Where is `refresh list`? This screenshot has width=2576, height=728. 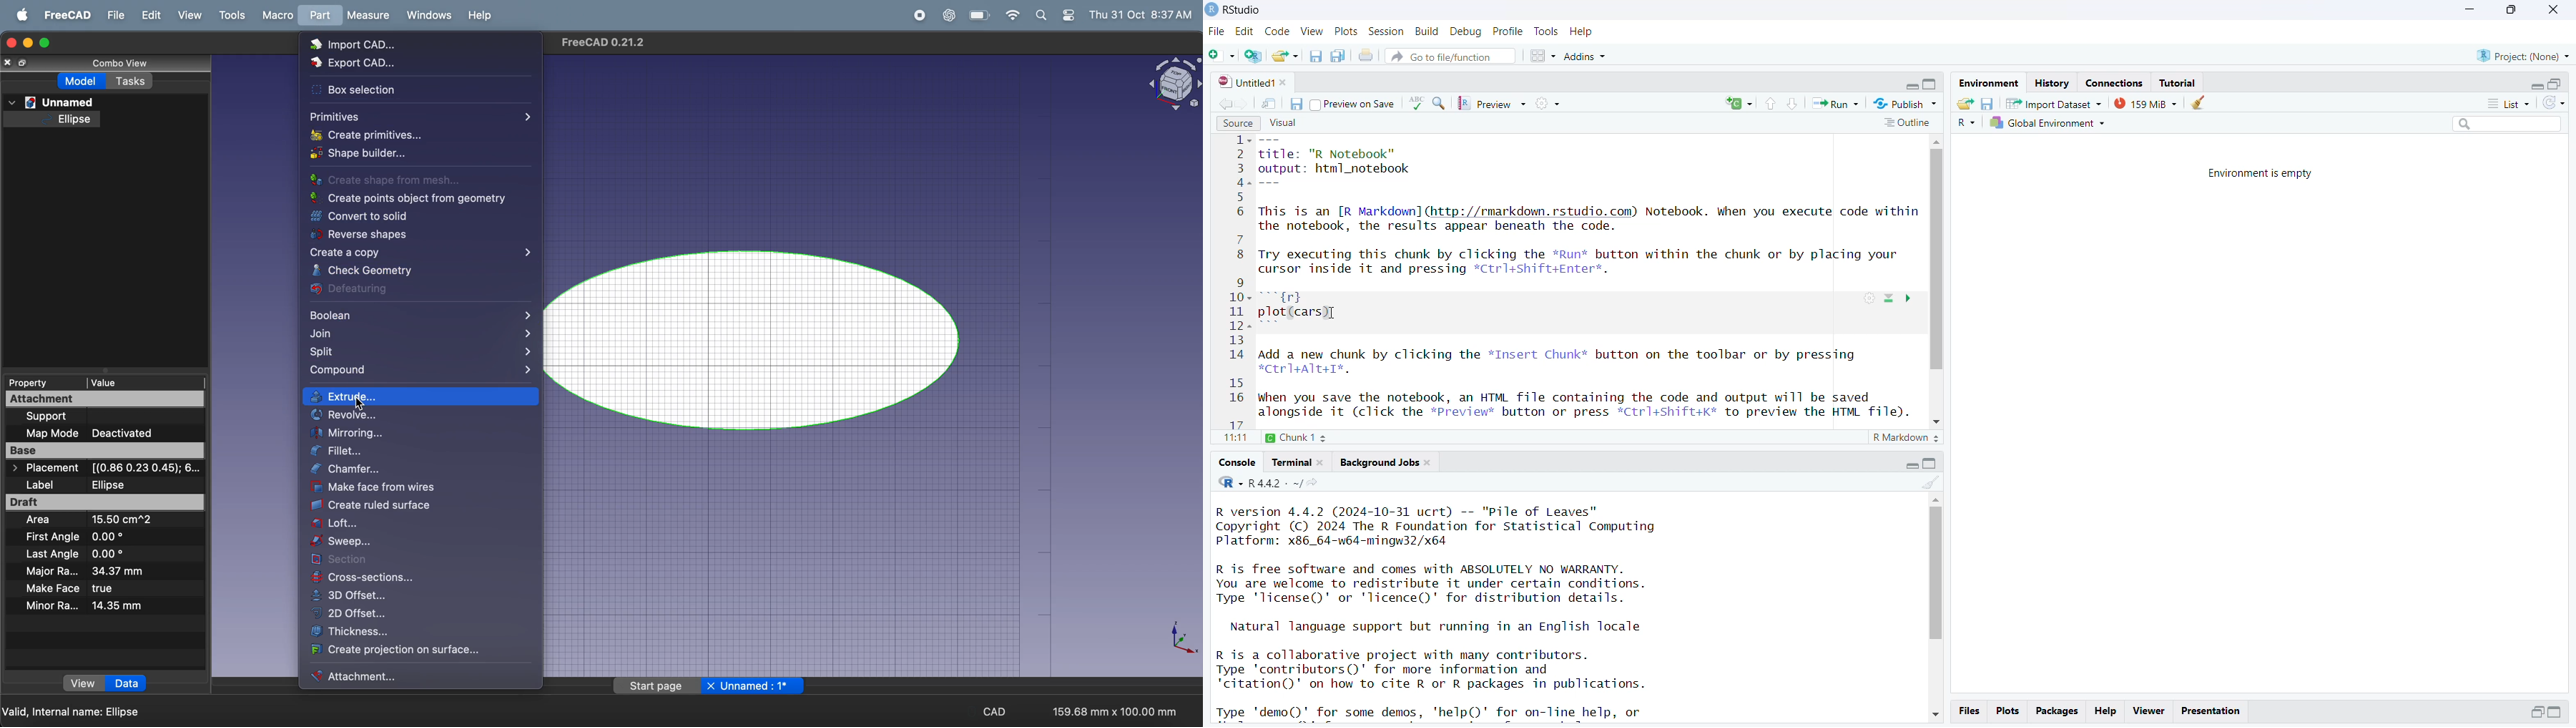 refresh list is located at coordinates (2553, 104).